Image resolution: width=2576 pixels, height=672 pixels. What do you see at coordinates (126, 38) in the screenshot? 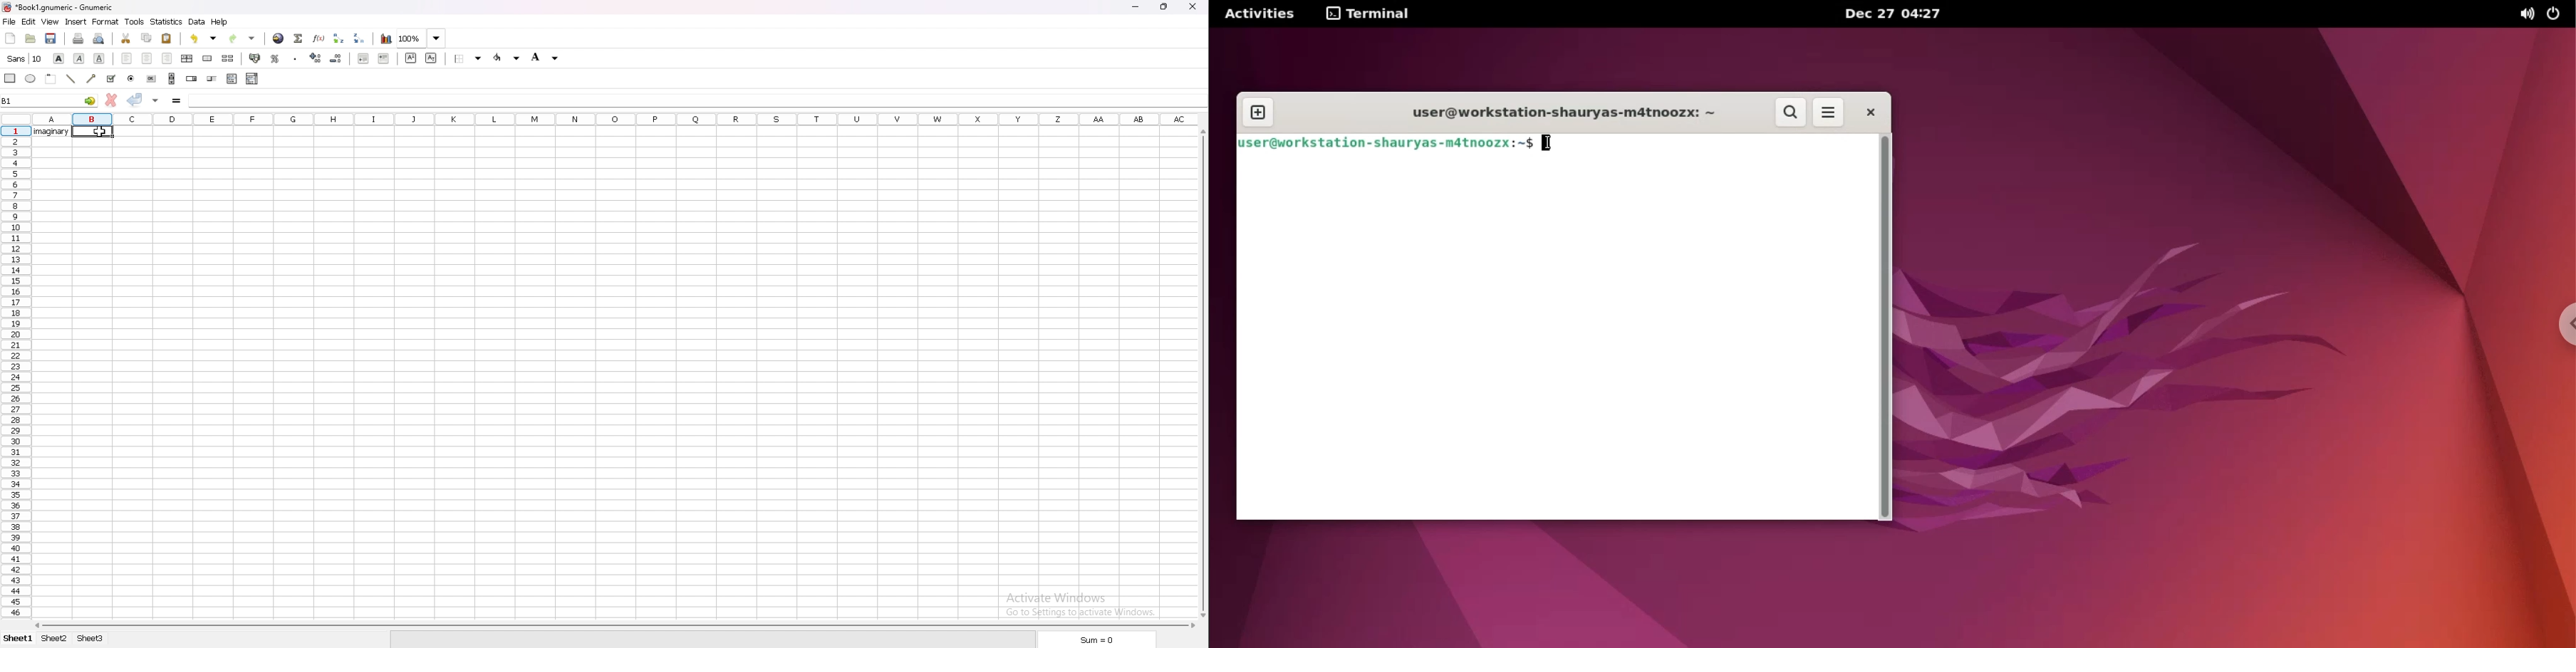
I see `cut` at bounding box center [126, 38].